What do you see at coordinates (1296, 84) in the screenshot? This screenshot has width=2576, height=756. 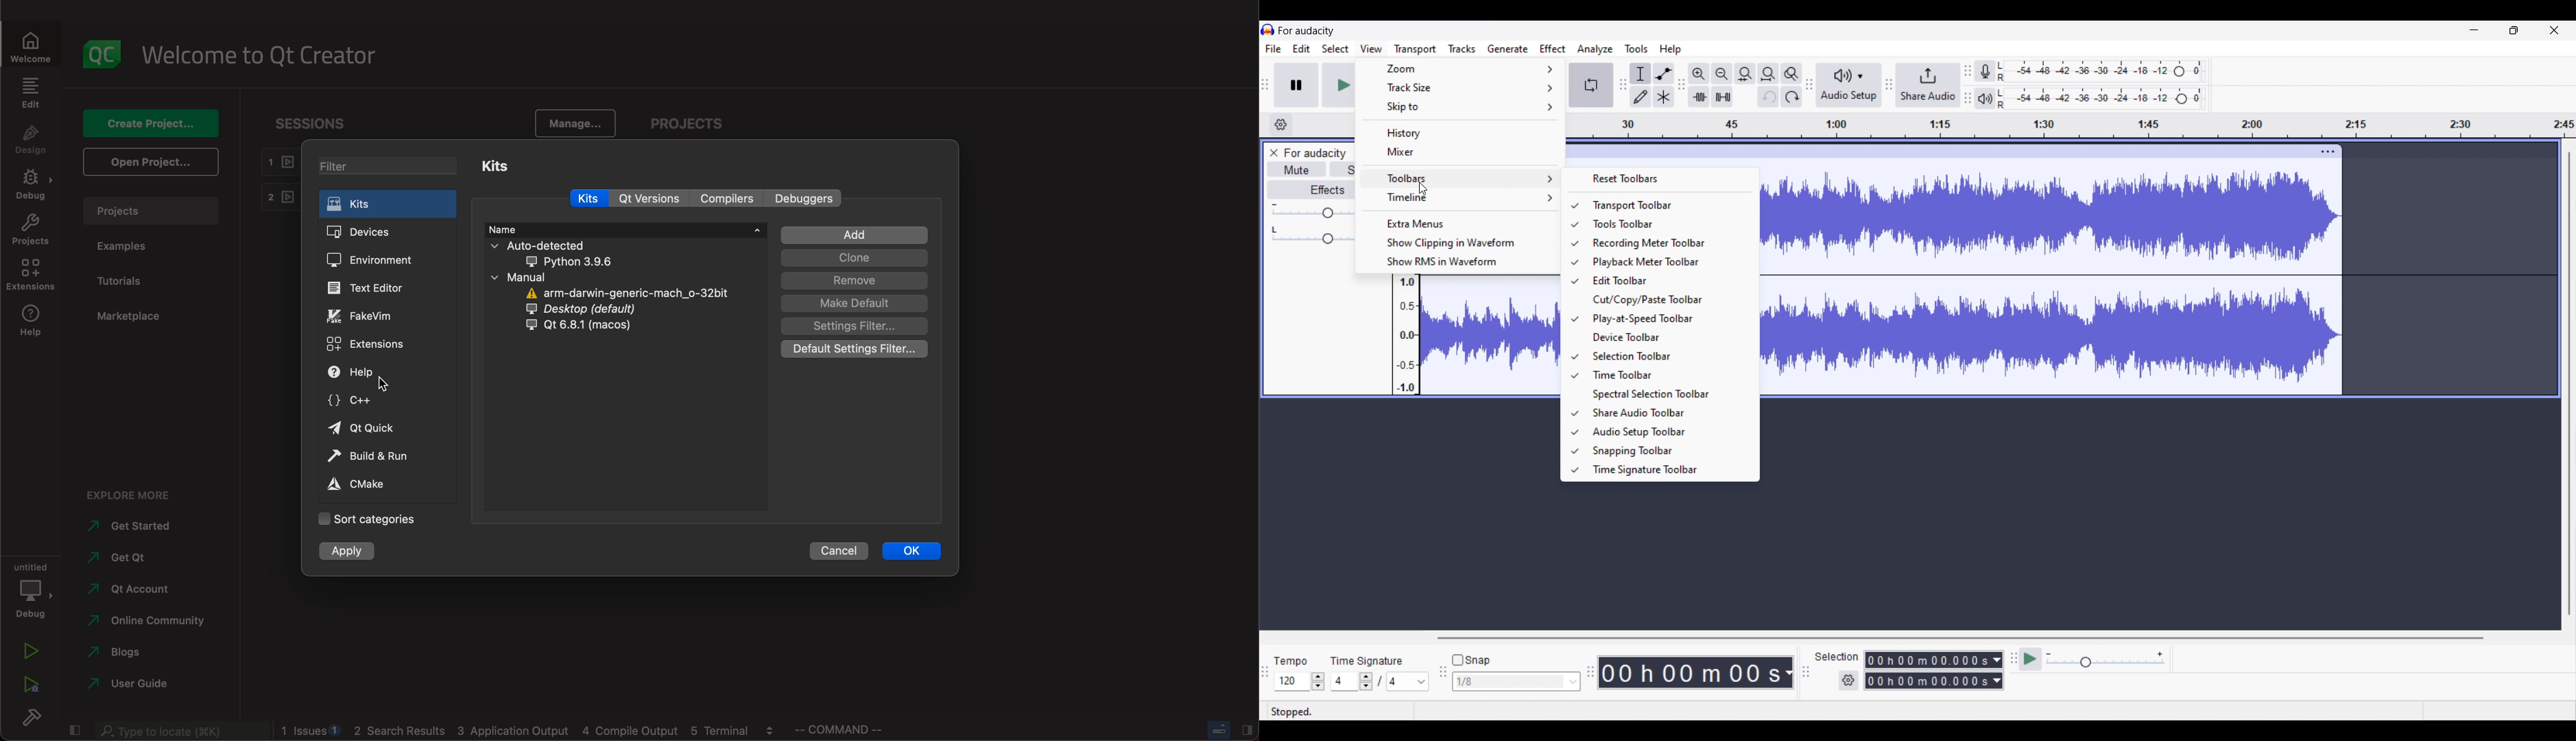 I see `Pause` at bounding box center [1296, 84].